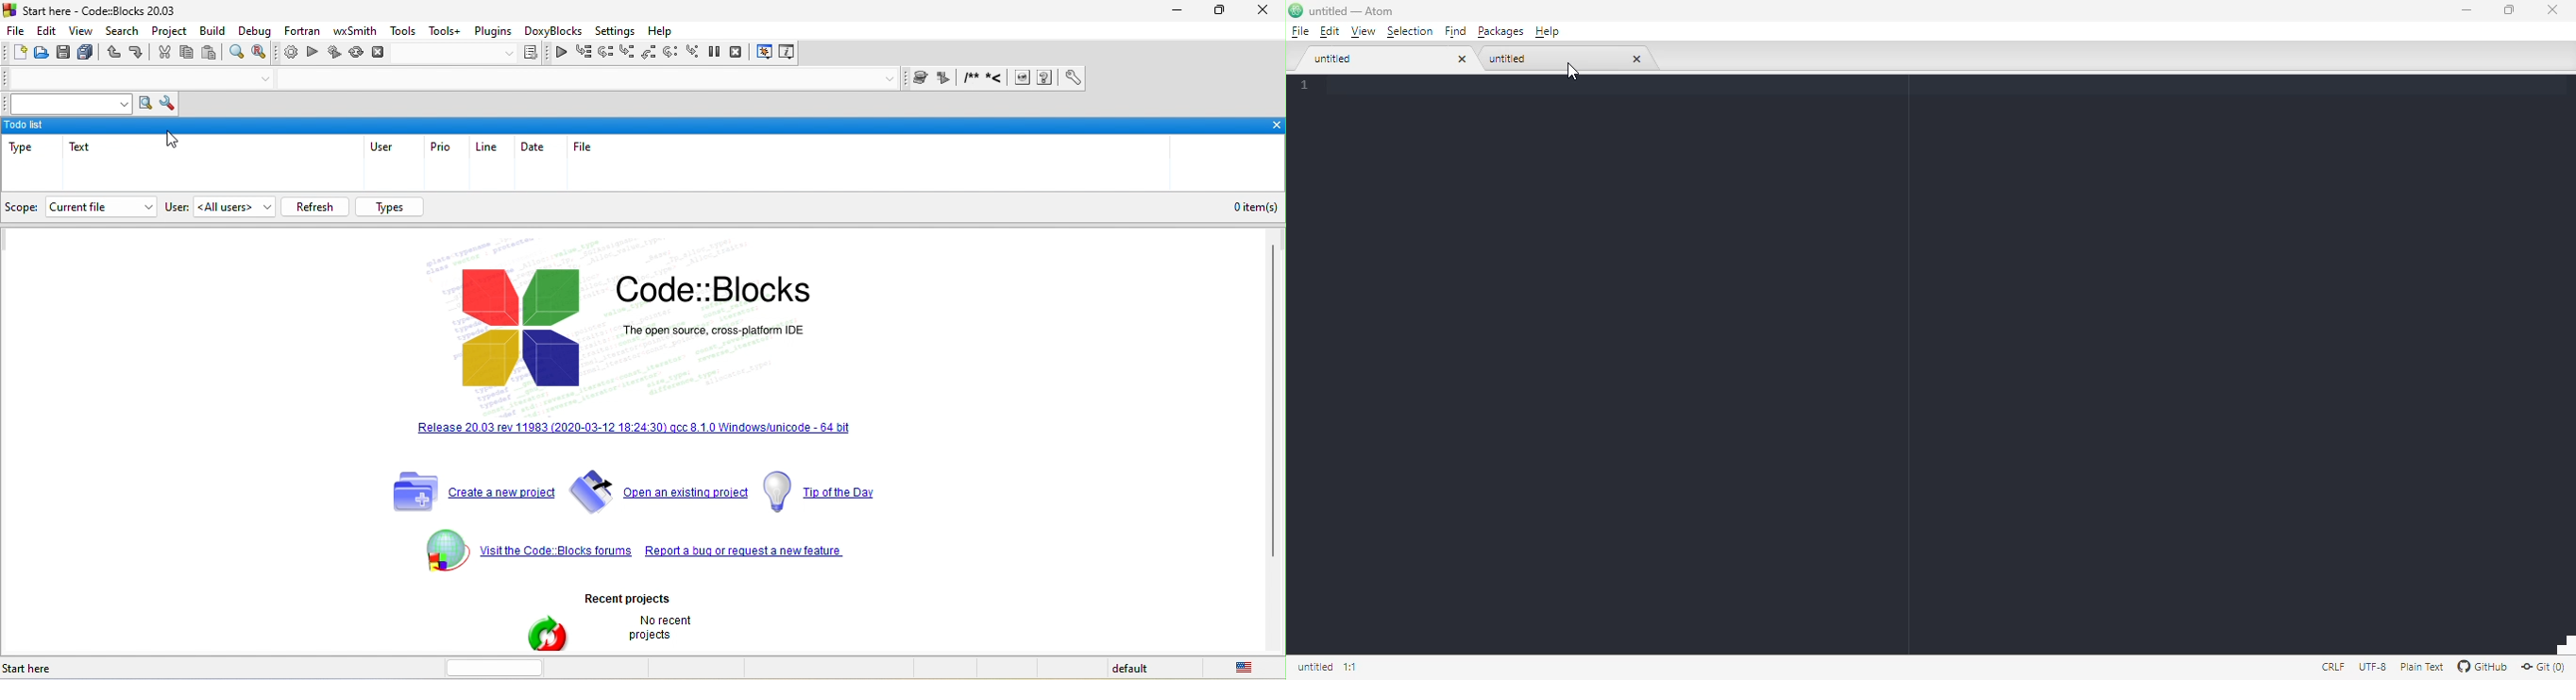  I want to click on type , so click(24, 152).